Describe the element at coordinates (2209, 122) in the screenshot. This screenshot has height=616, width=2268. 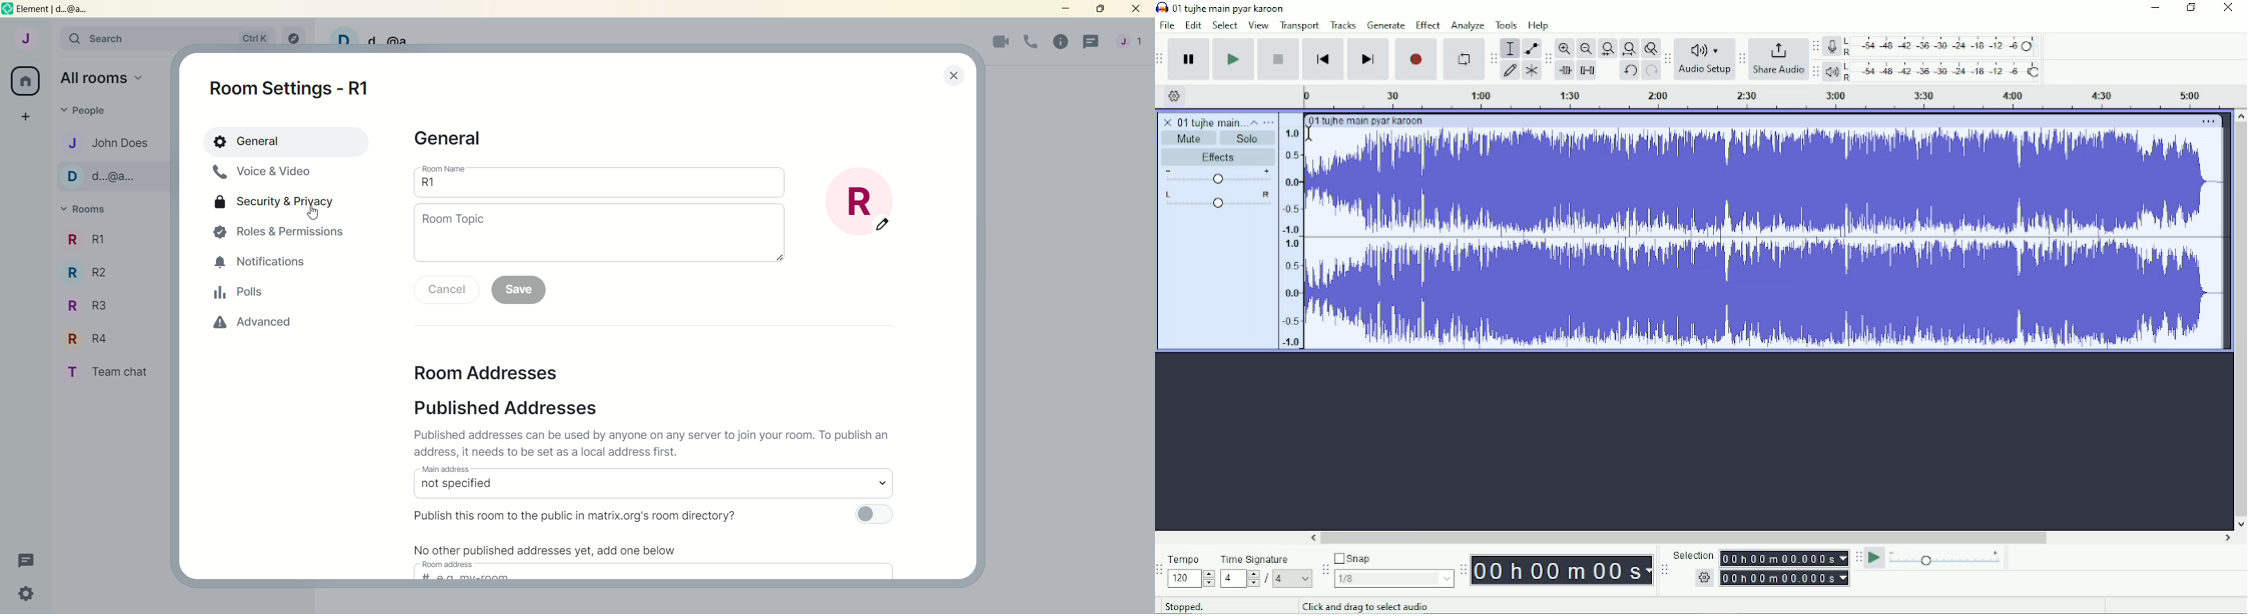
I see `More options` at that location.